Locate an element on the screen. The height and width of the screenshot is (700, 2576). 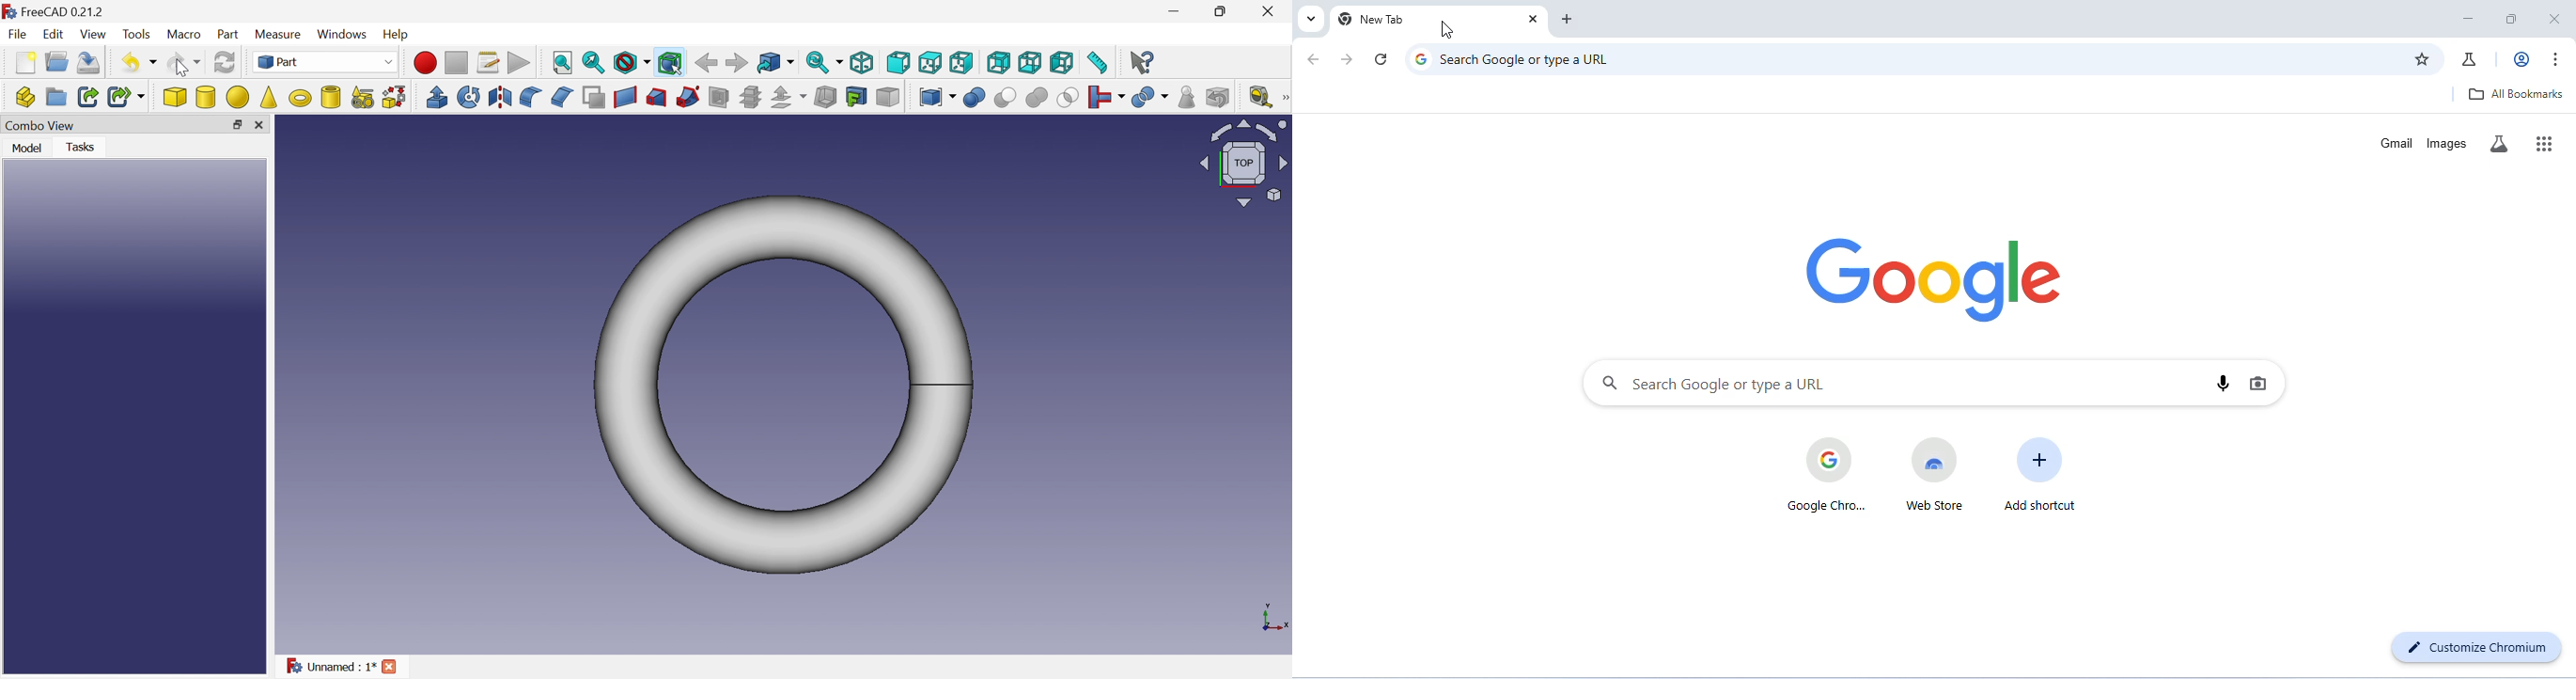
Part is located at coordinates (327, 63).